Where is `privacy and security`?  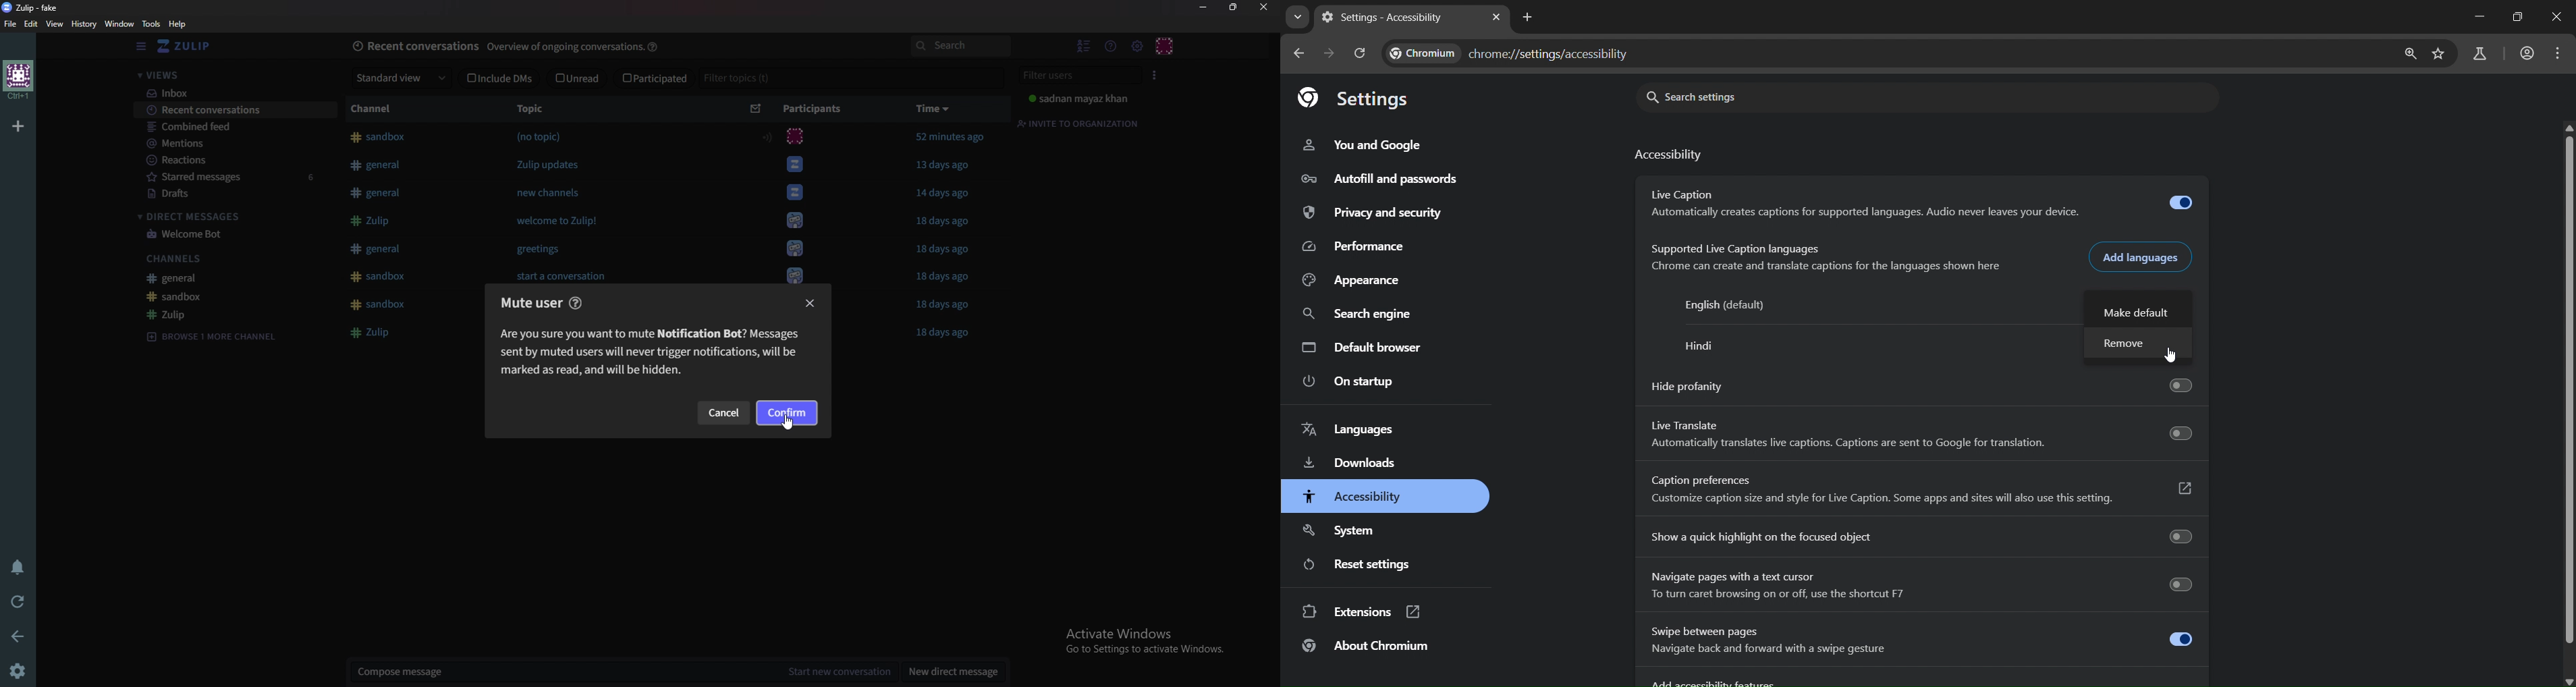
privacy and security is located at coordinates (1375, 213).